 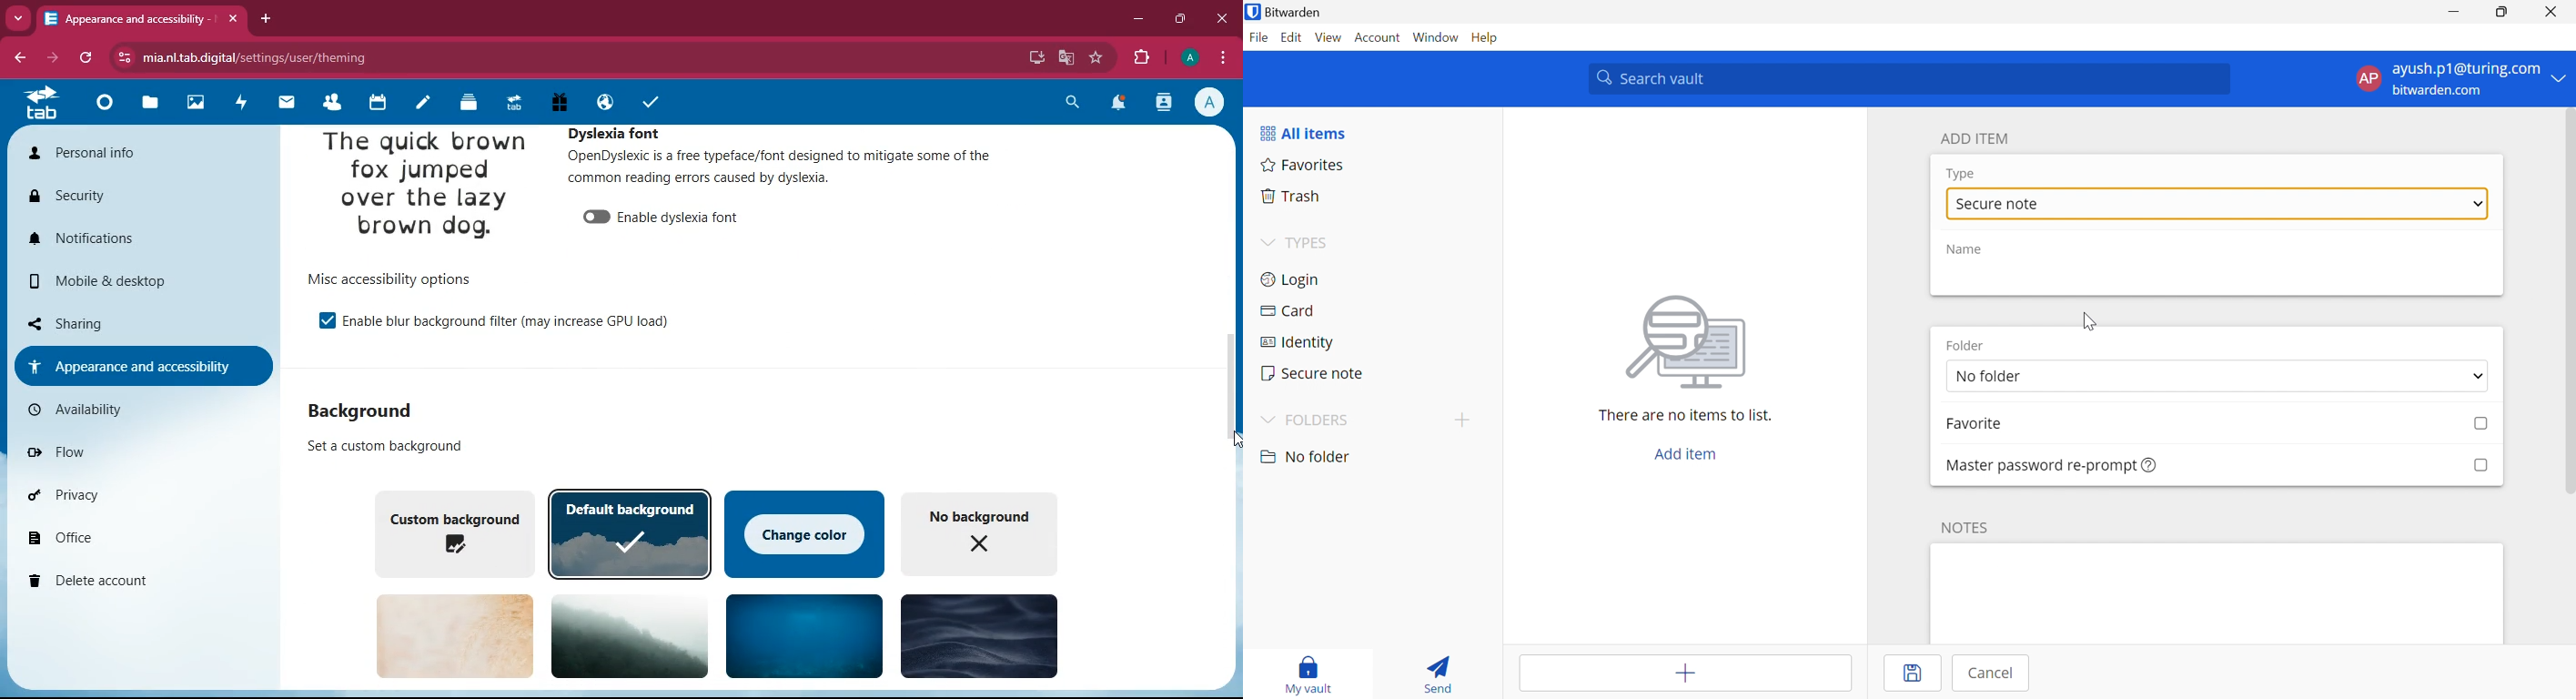 I want to click on tab, so click(x=512, y=103).